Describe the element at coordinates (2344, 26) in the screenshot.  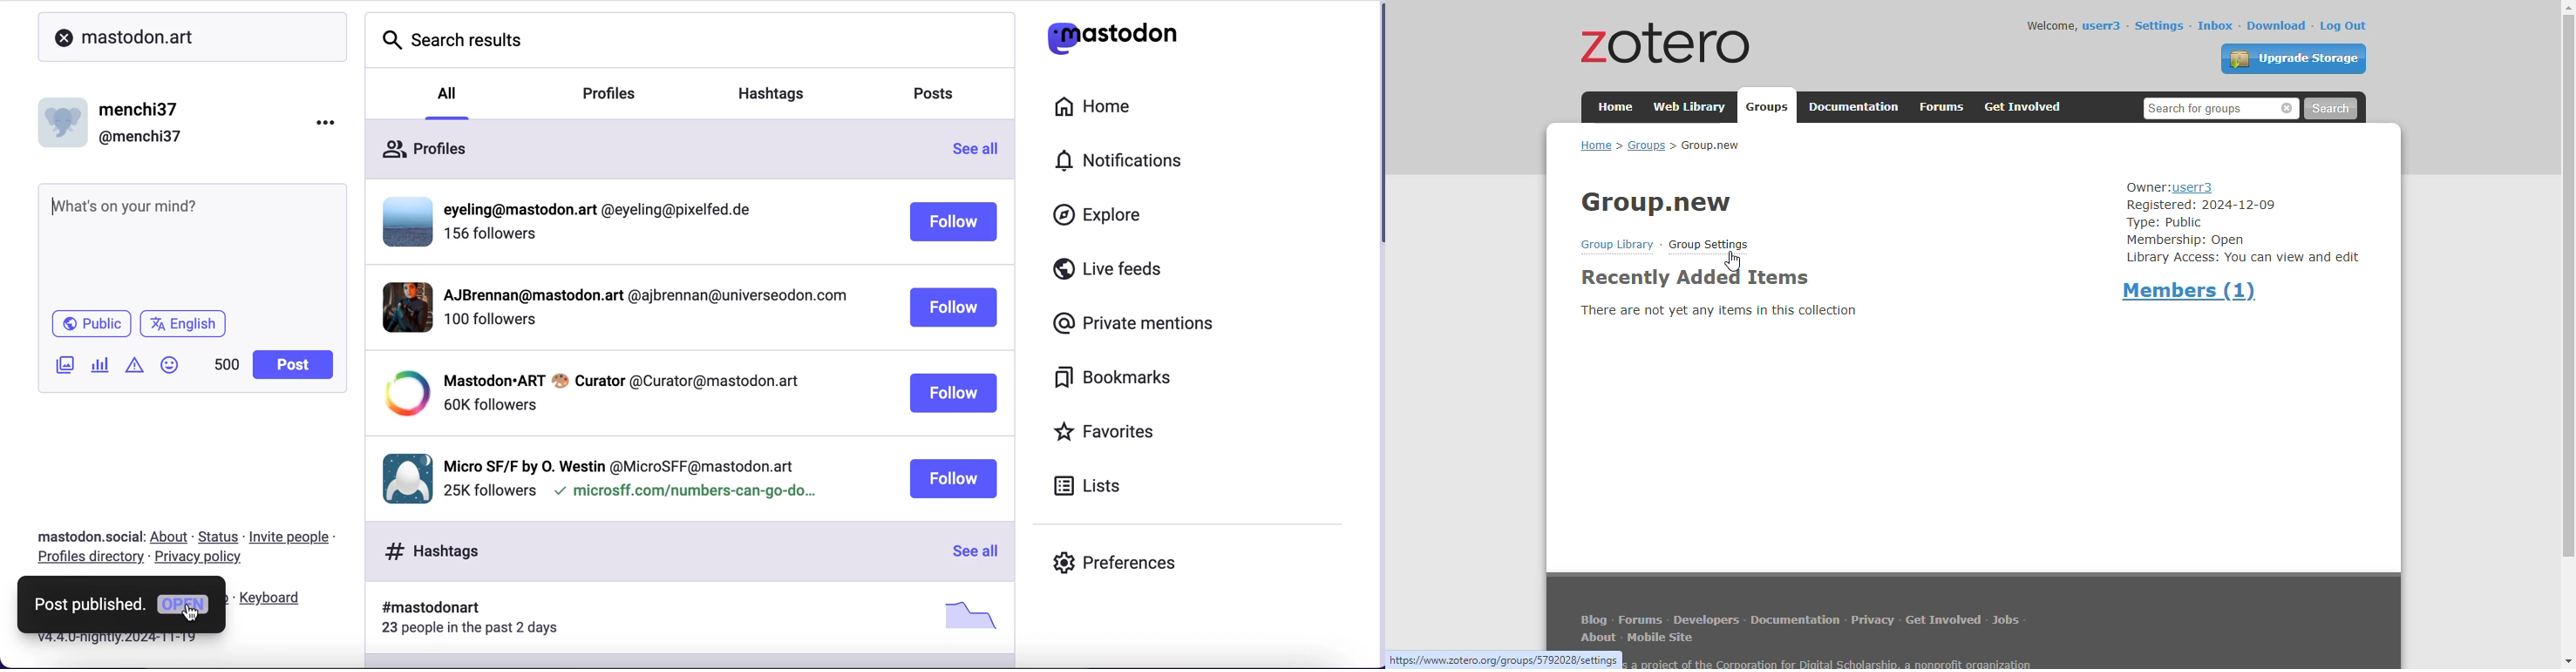
I see `log out` at that location.